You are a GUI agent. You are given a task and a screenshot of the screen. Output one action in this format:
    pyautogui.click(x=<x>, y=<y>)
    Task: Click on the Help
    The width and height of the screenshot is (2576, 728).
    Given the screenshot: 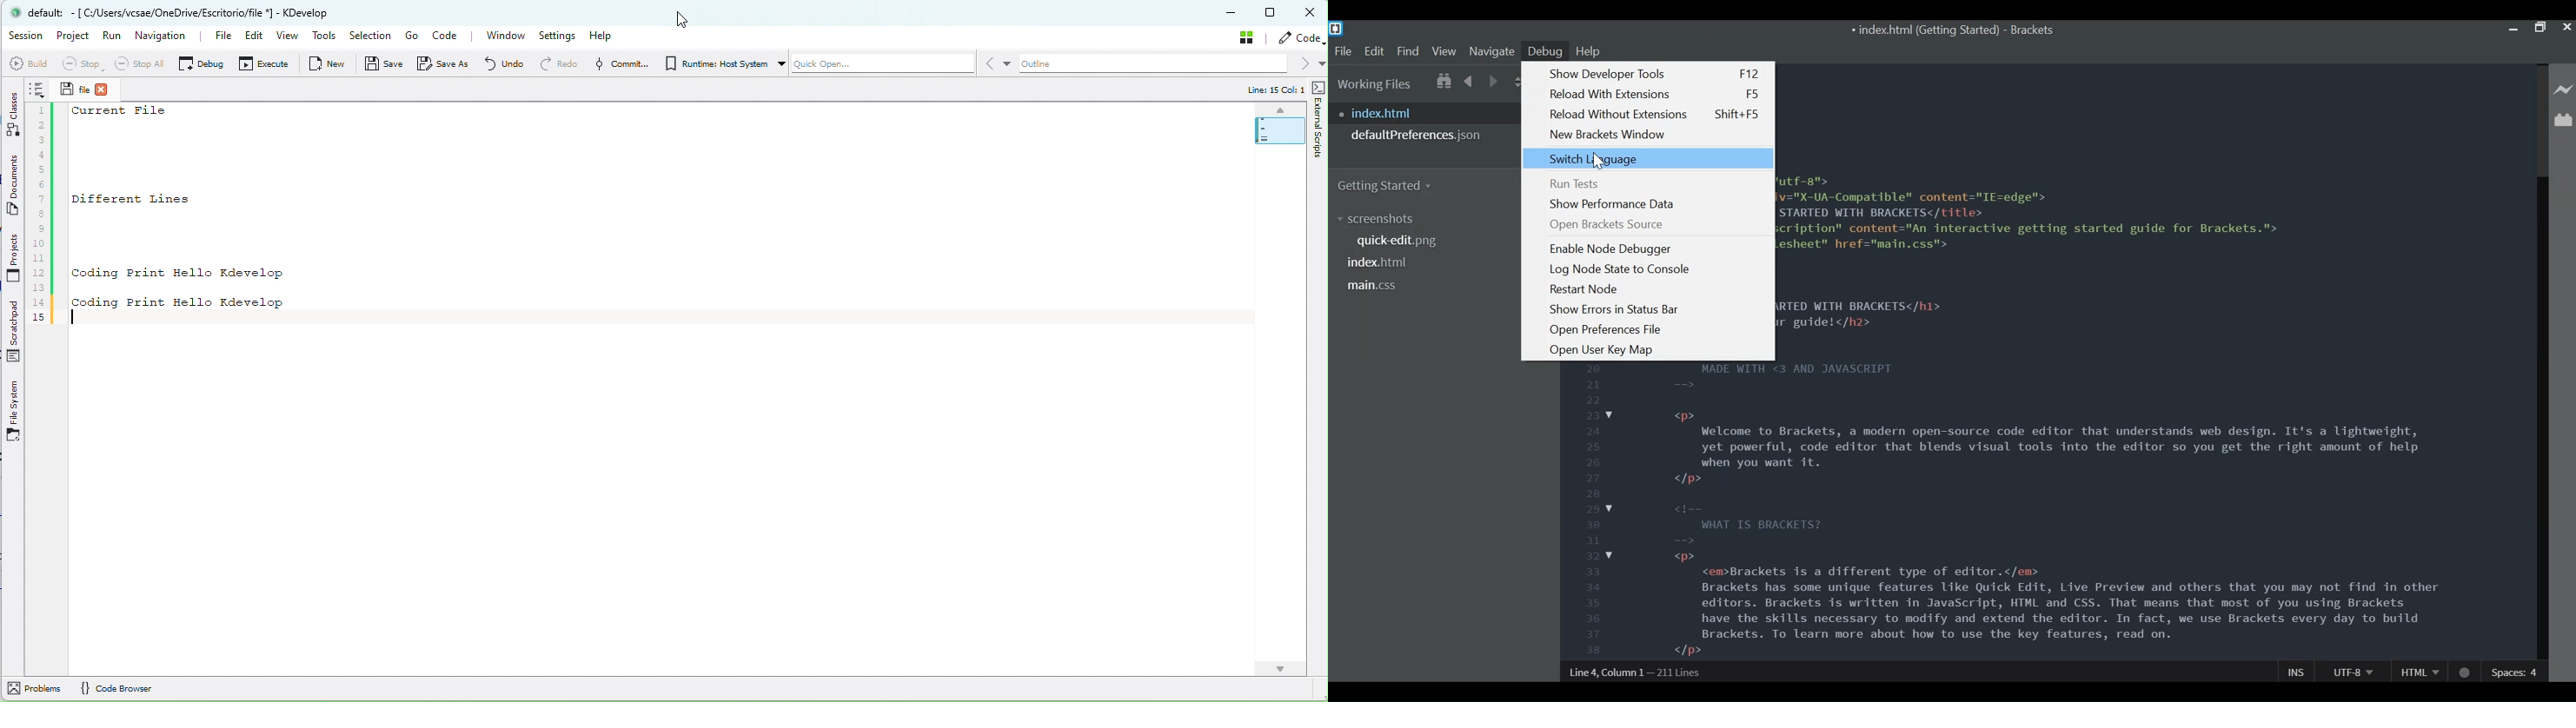 What is the action you would take?
    pyautogui.click(x=1588, y=51)
    